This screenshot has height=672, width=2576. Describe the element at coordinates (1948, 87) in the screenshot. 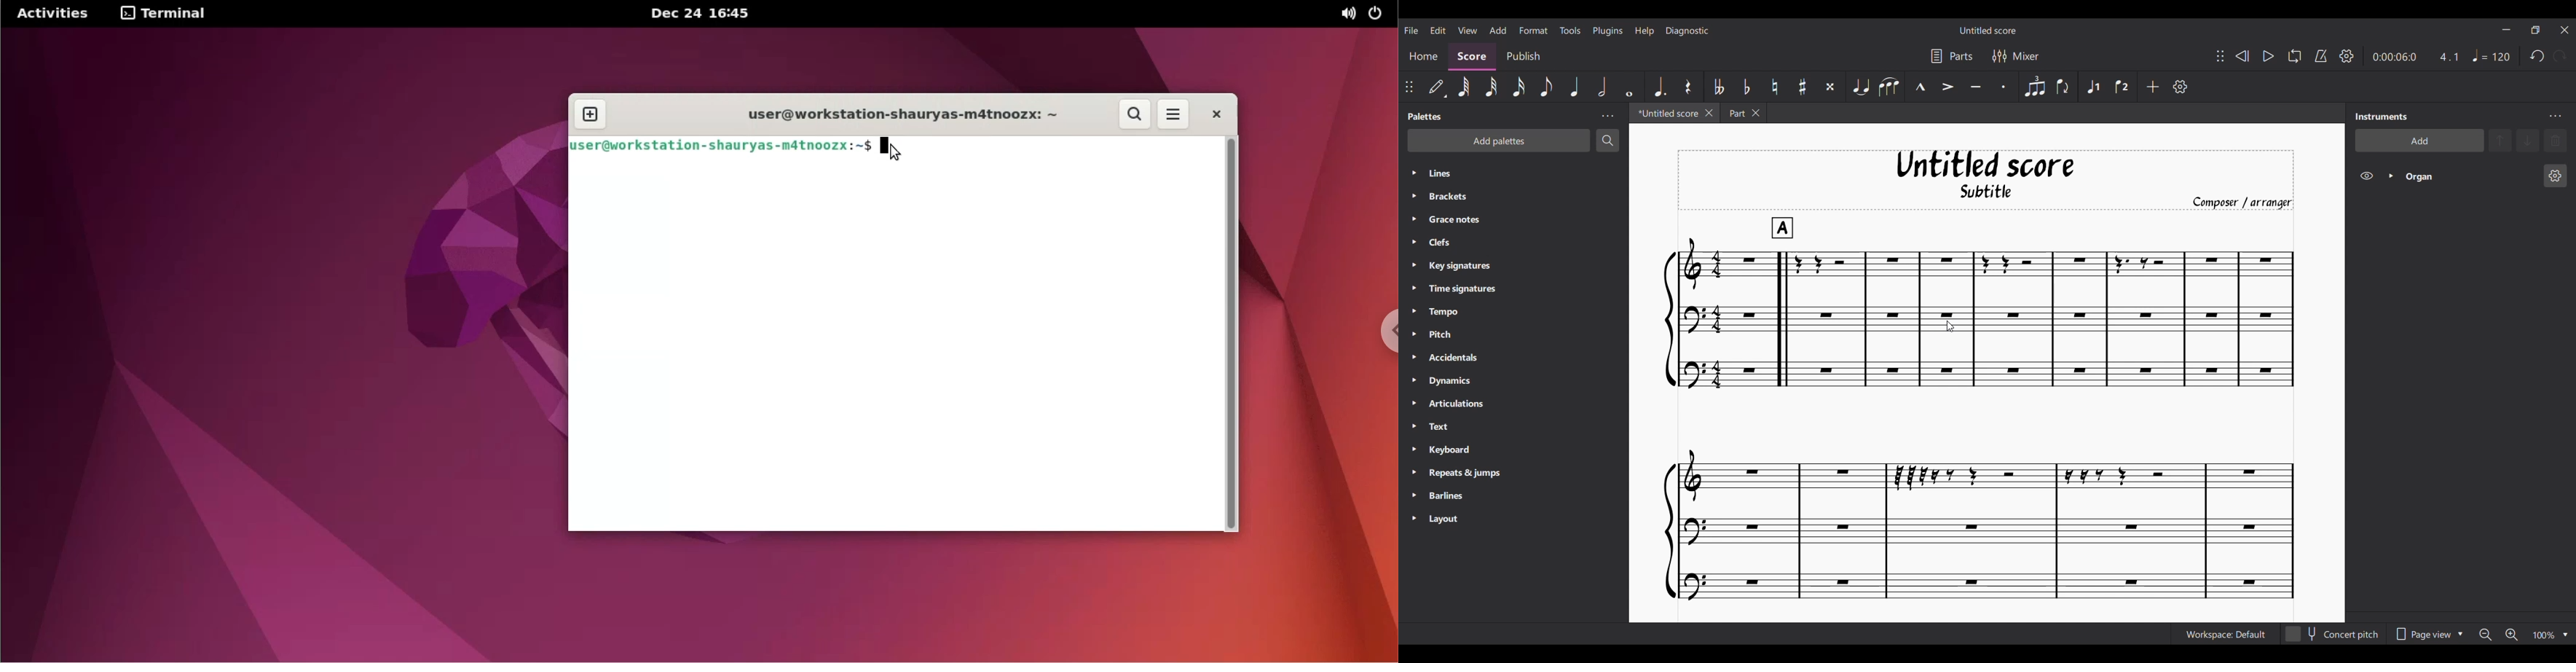

I see `Accent` at that location.